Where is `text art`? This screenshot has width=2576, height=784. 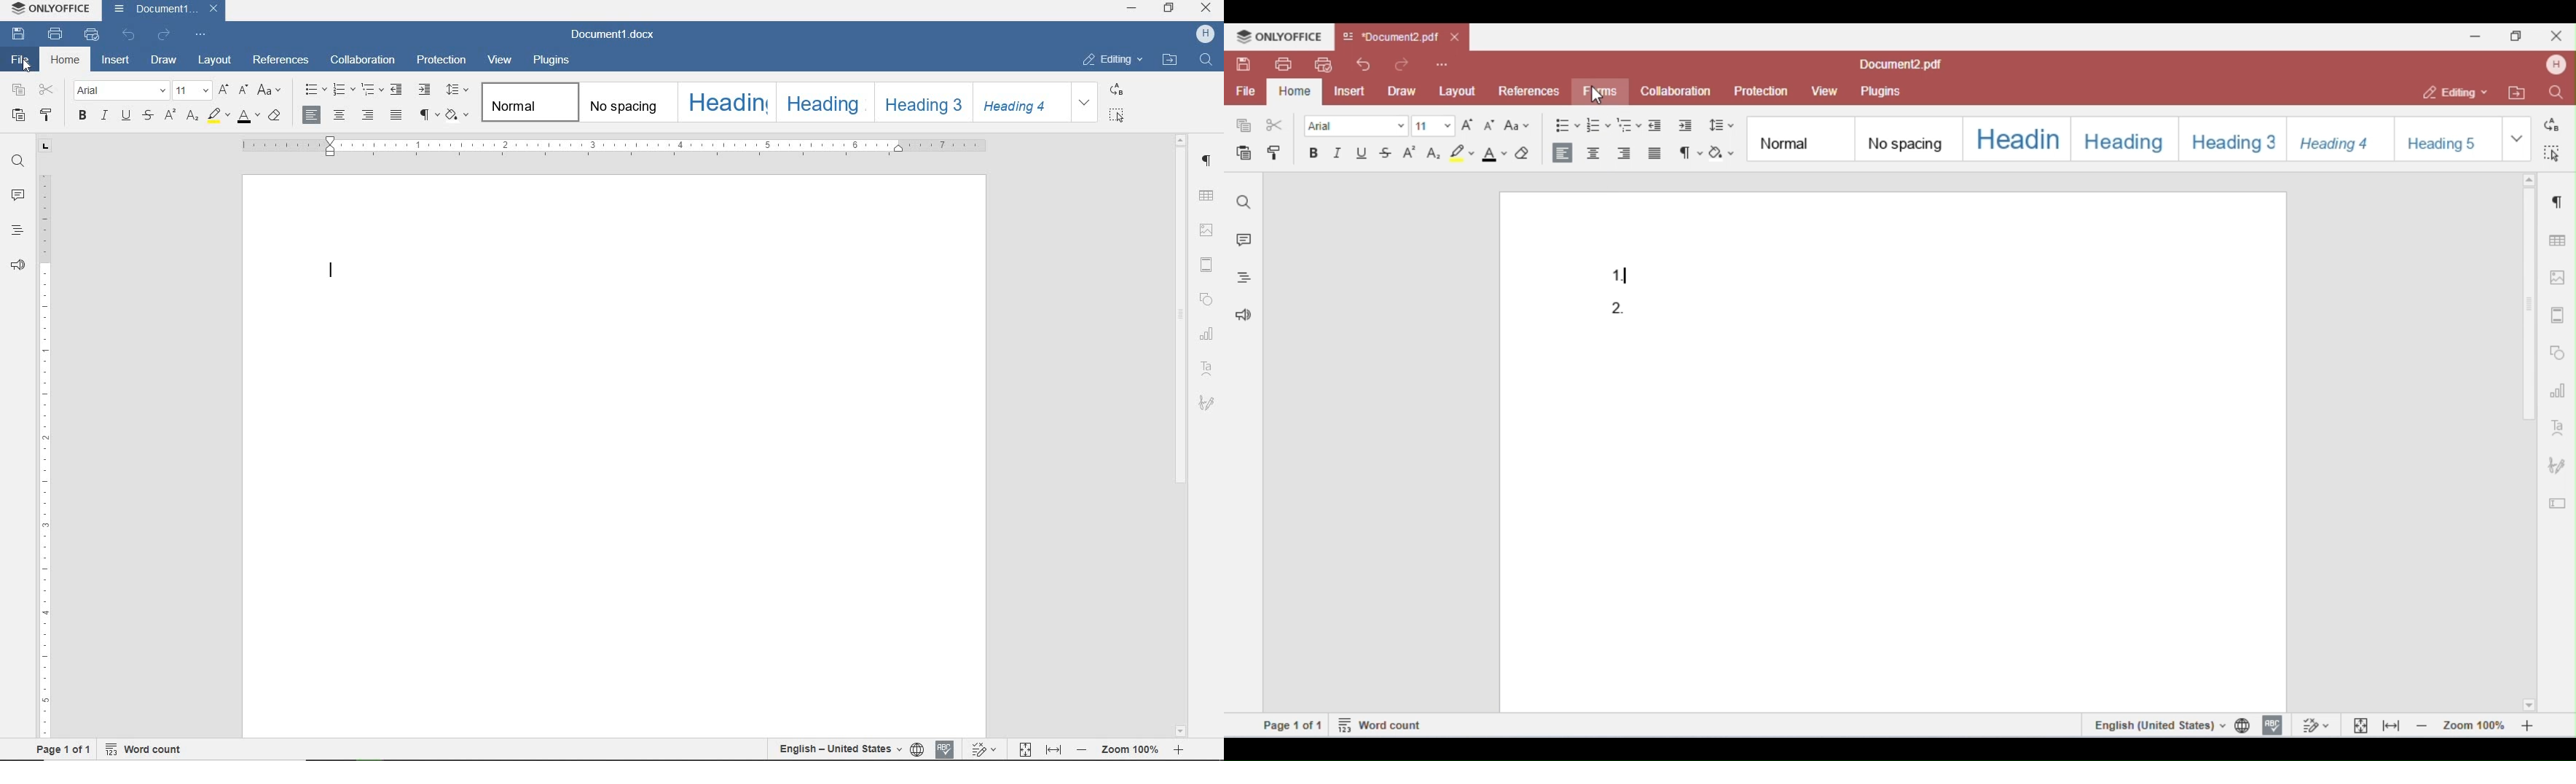 text art is located at coordinates (1207, 369).